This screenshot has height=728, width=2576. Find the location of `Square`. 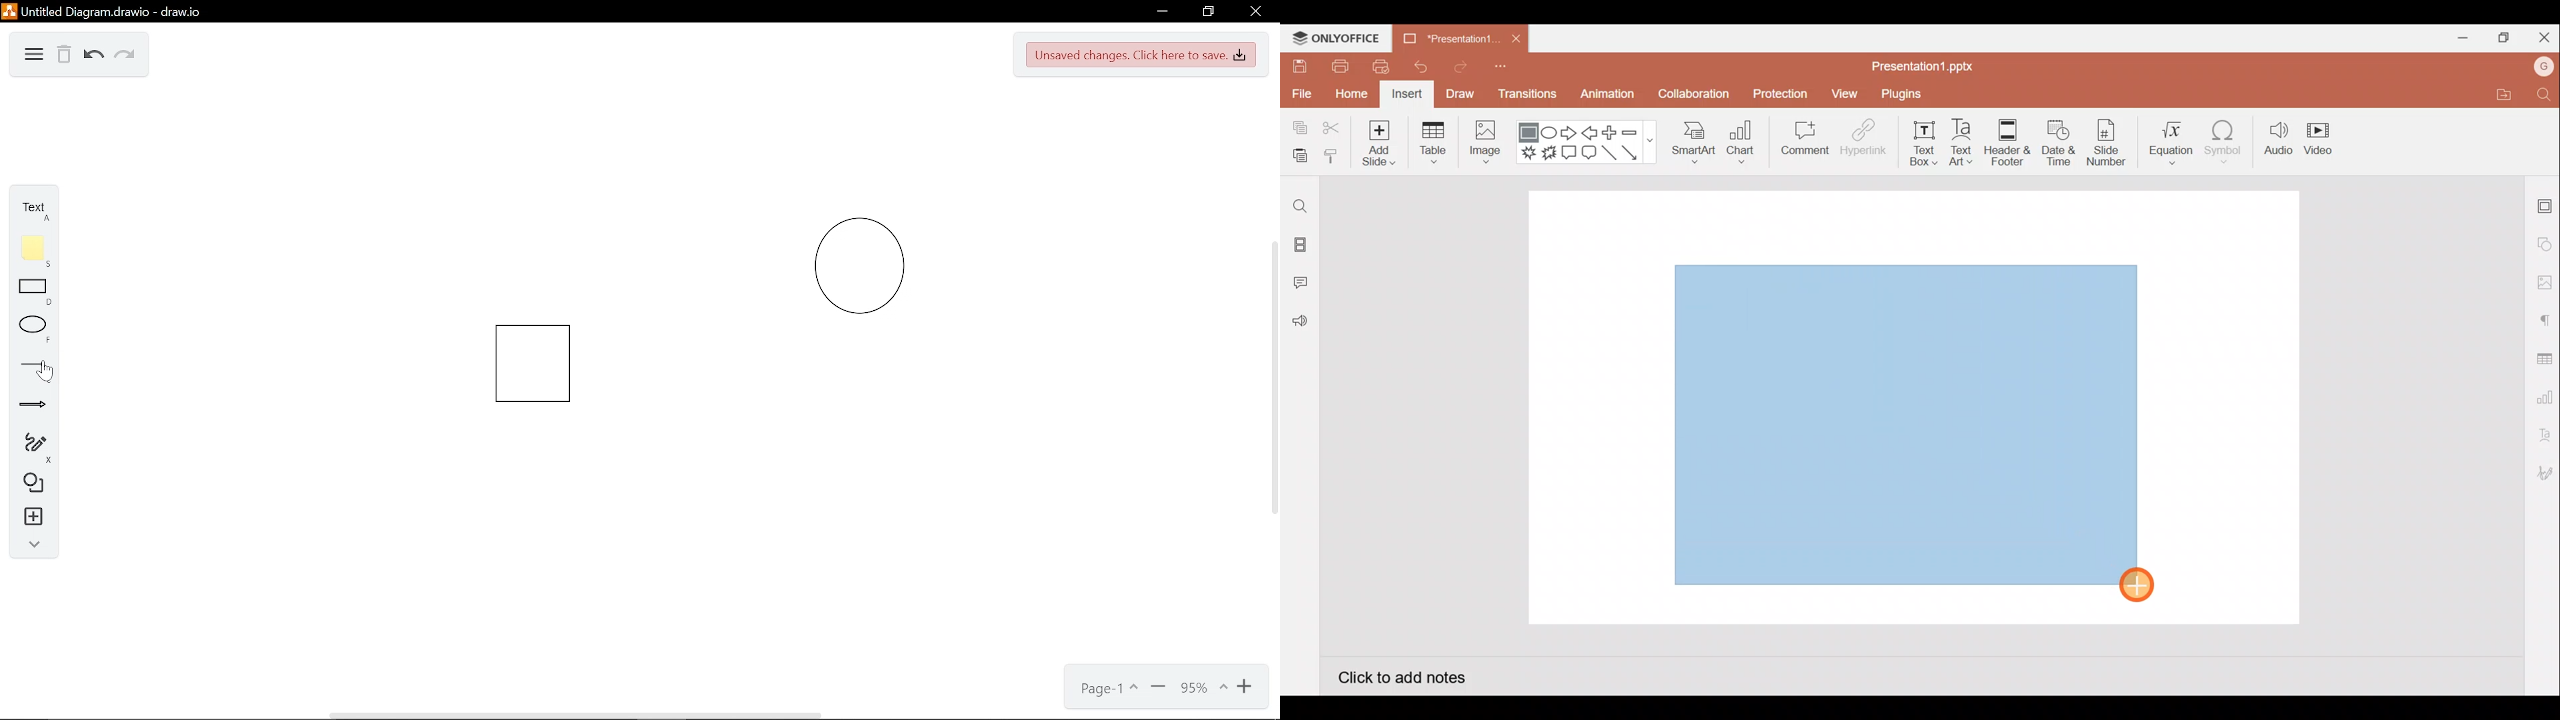

Square is located at coordinates (539, 364).